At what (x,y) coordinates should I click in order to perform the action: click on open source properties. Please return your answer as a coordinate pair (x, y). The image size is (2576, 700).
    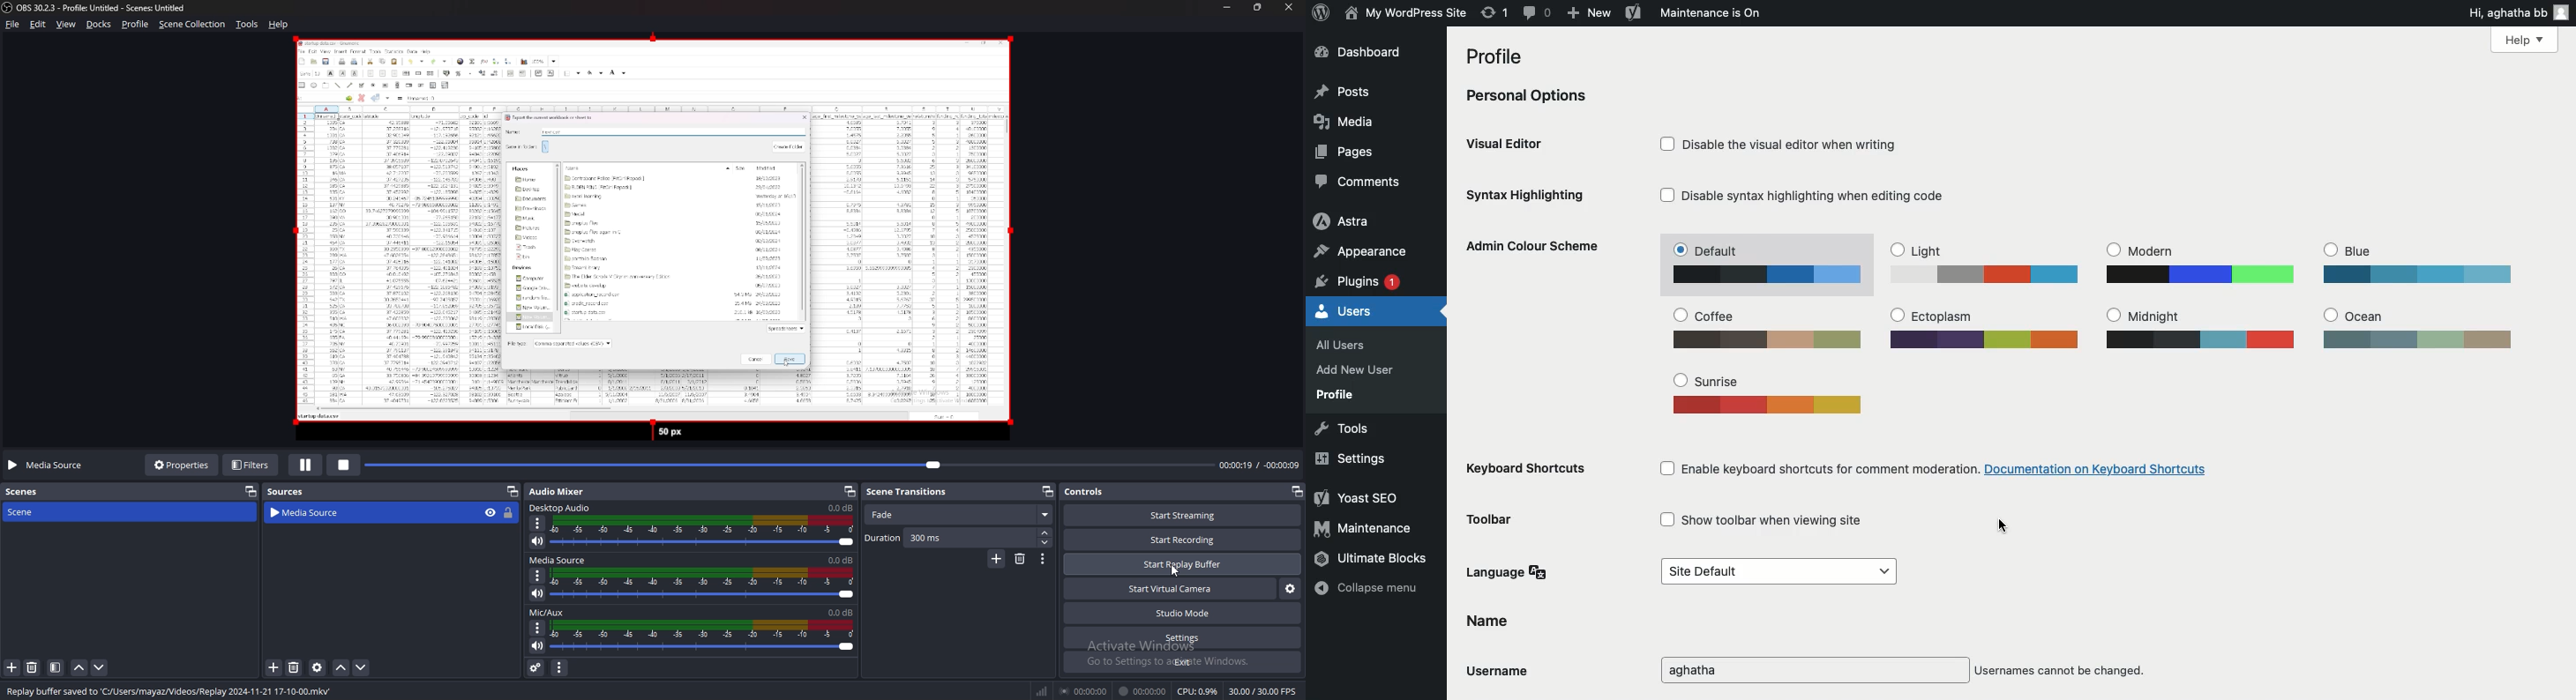
    Looking at the image, I should click on (319, 667).